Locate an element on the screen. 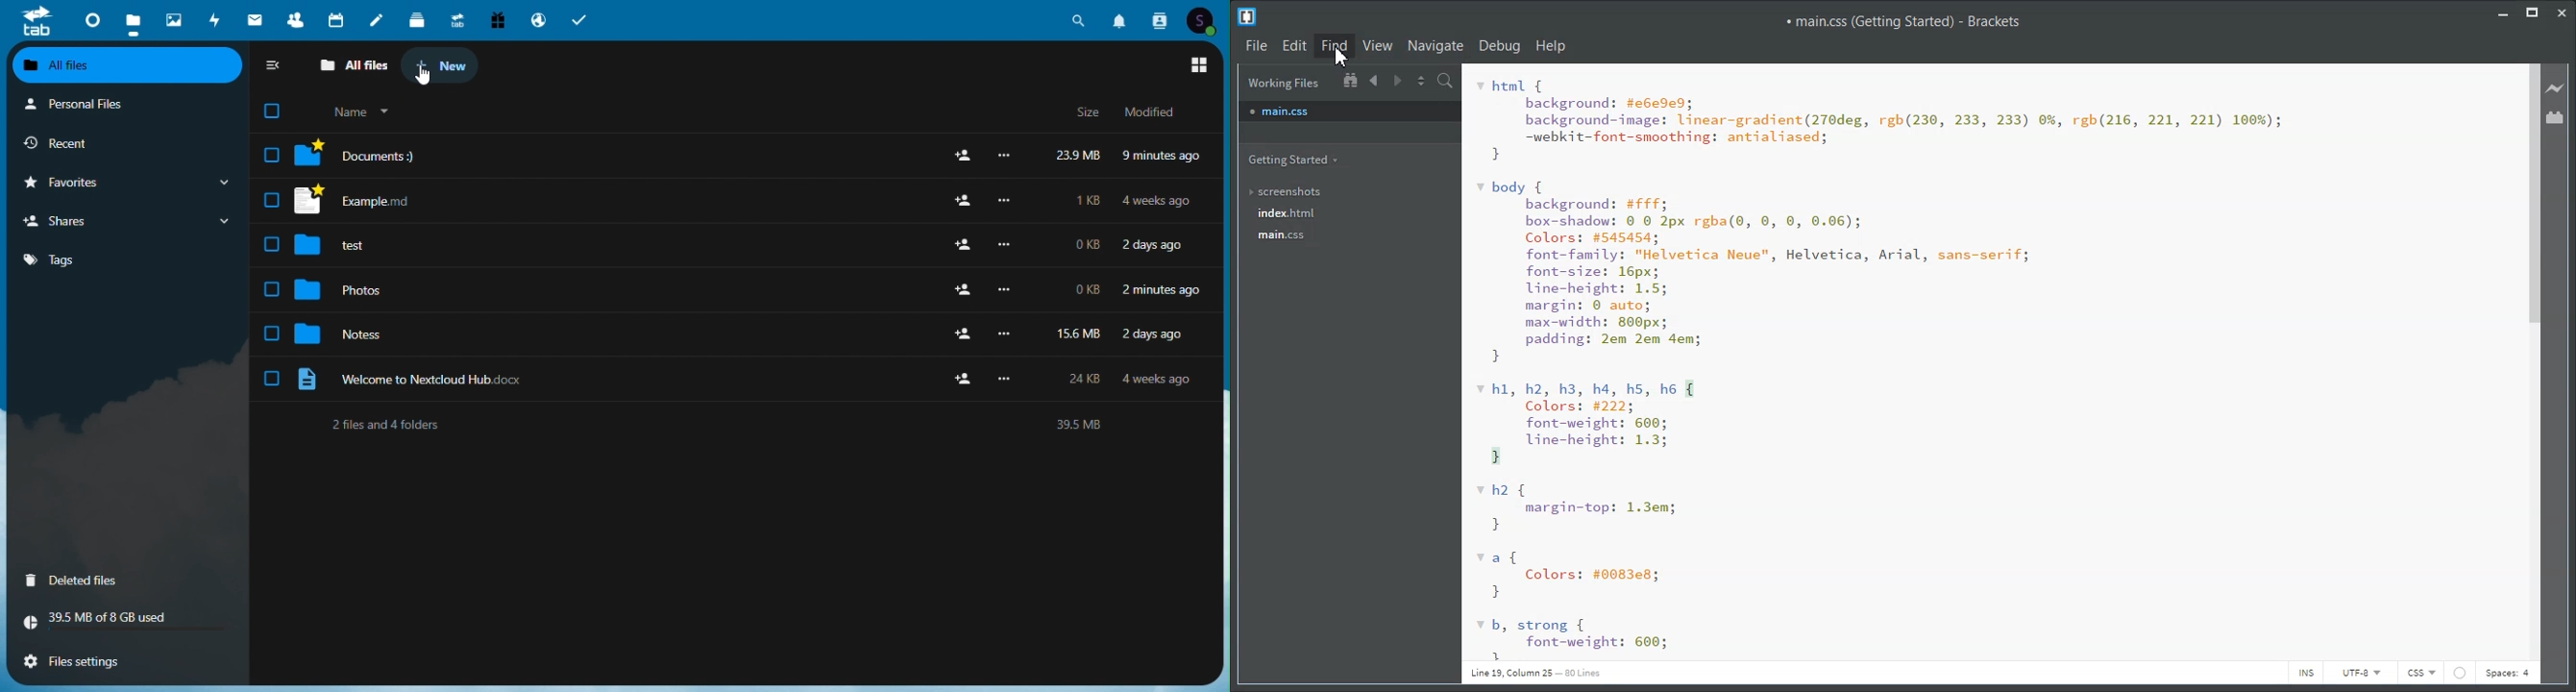  icon is located at coordinates (2459, 672).